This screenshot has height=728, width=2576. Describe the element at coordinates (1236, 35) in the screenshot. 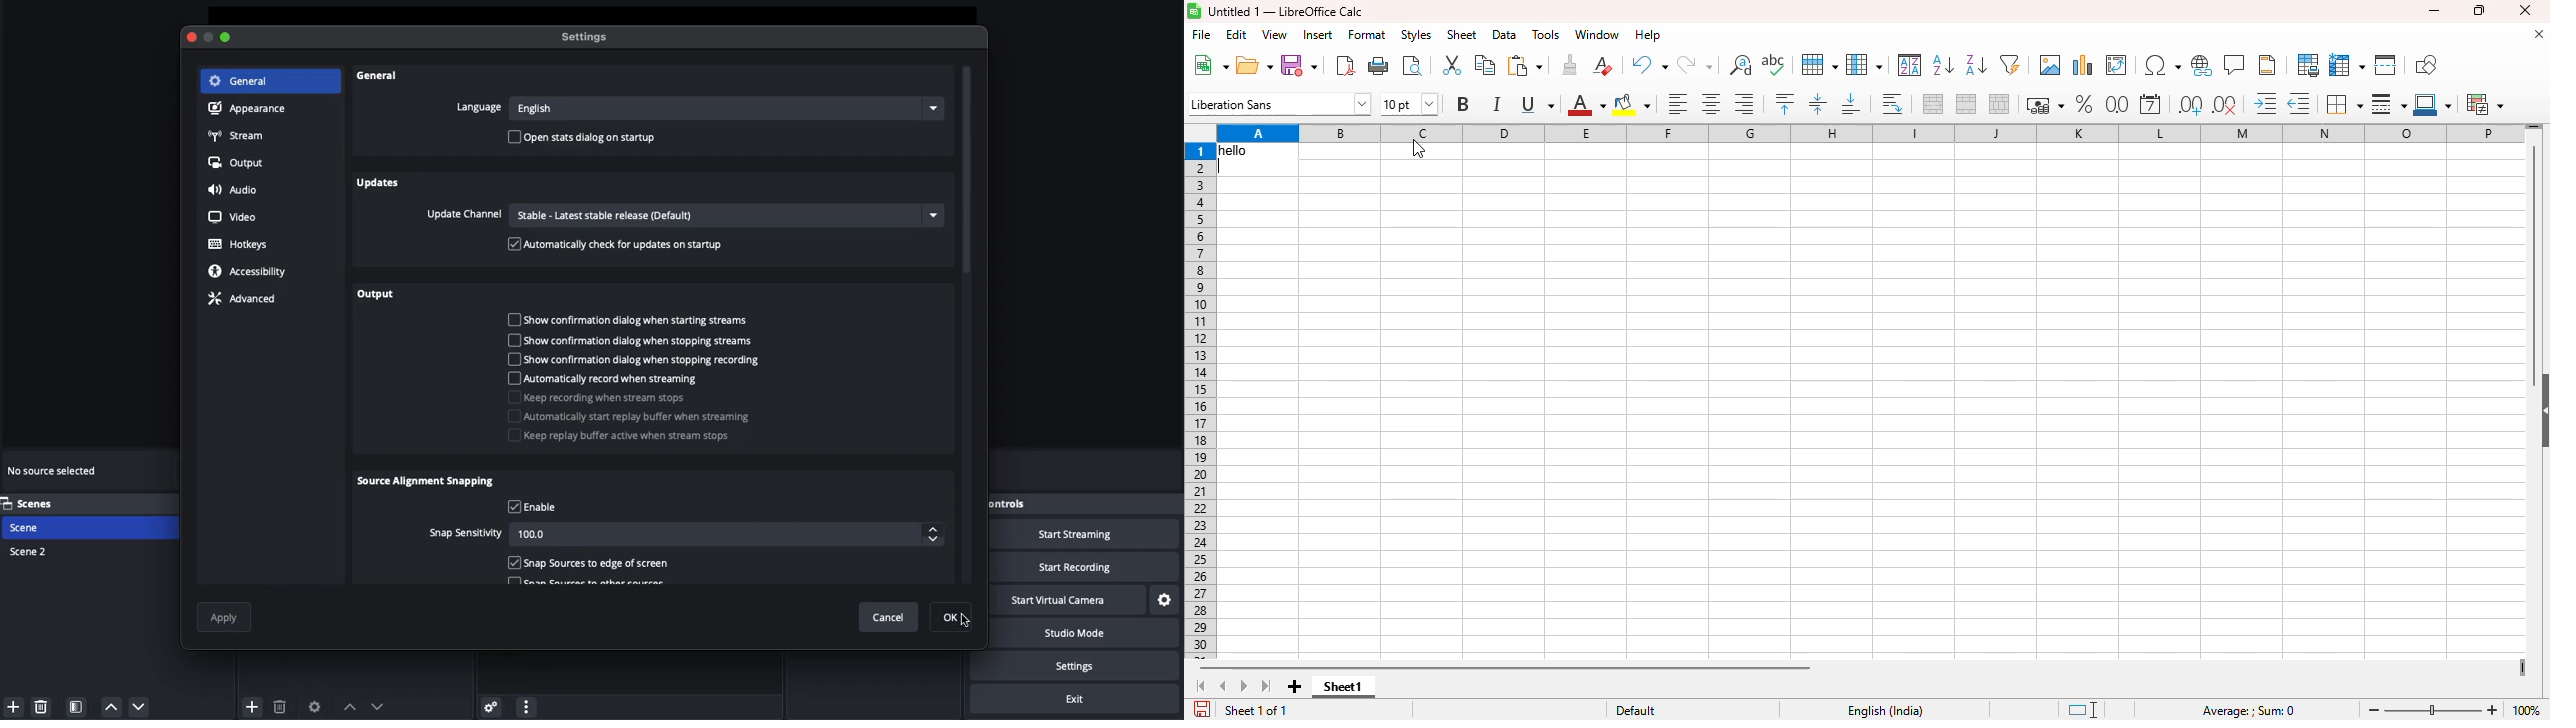

I see `edit` at that location.